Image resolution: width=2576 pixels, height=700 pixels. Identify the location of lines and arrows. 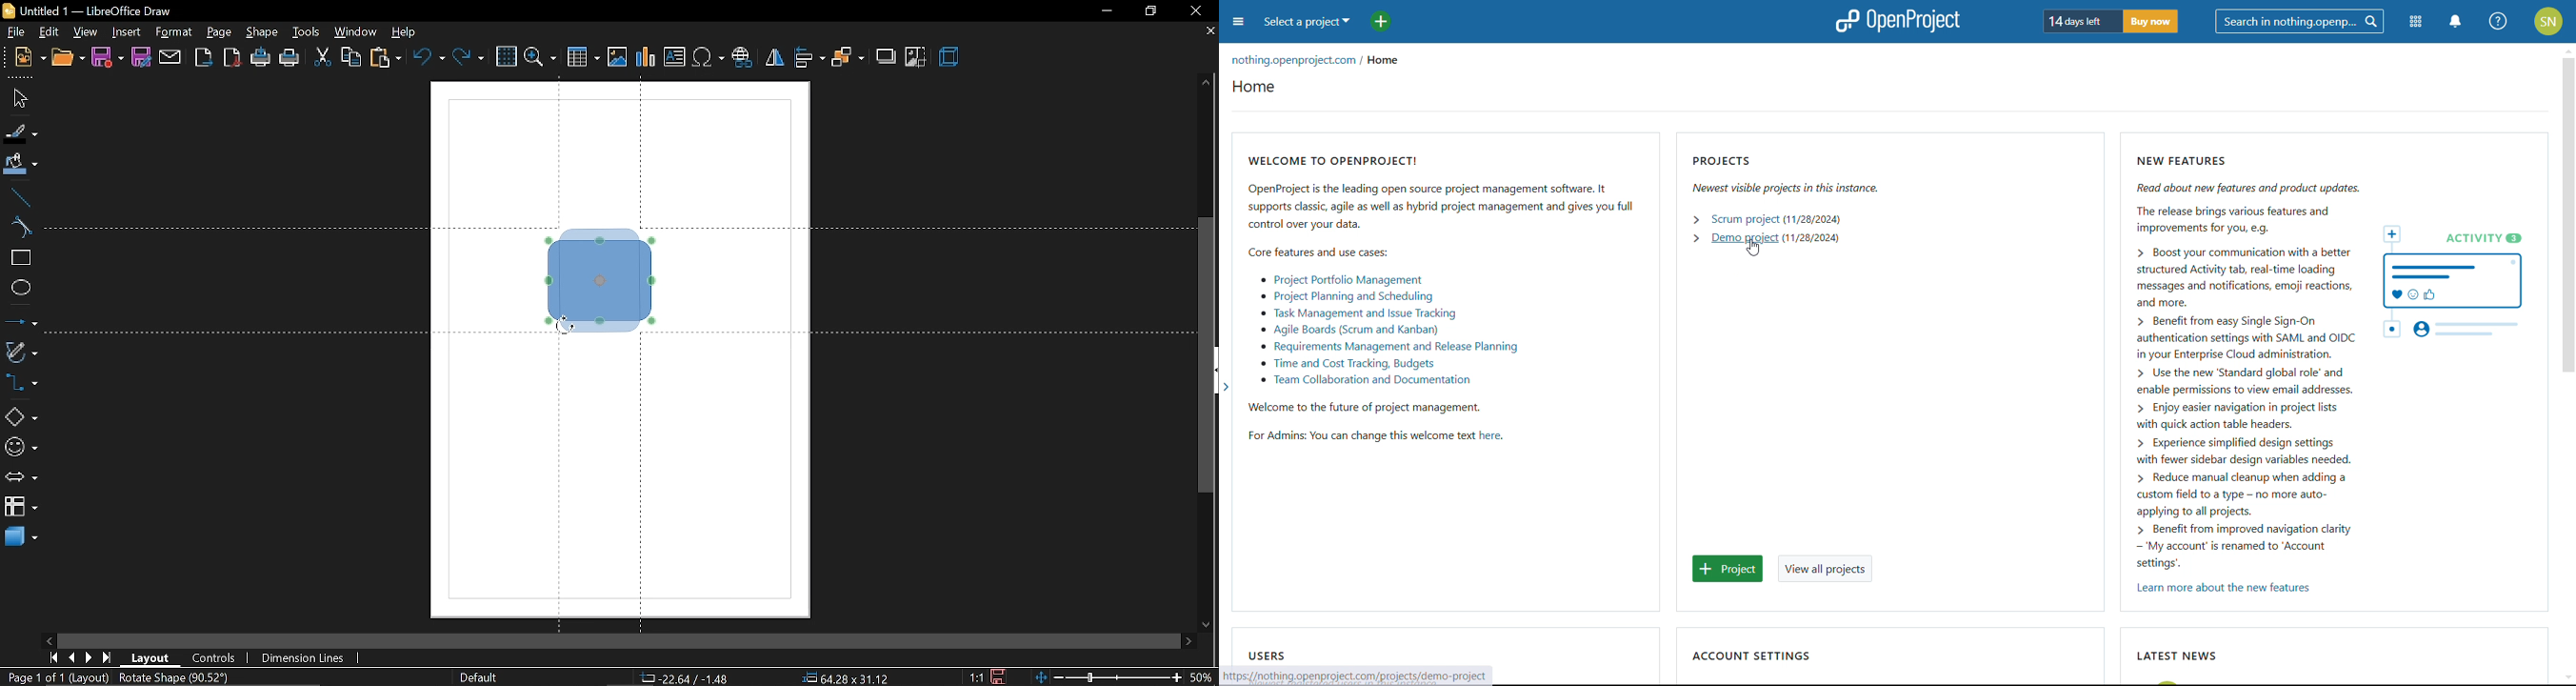
(21, 323).